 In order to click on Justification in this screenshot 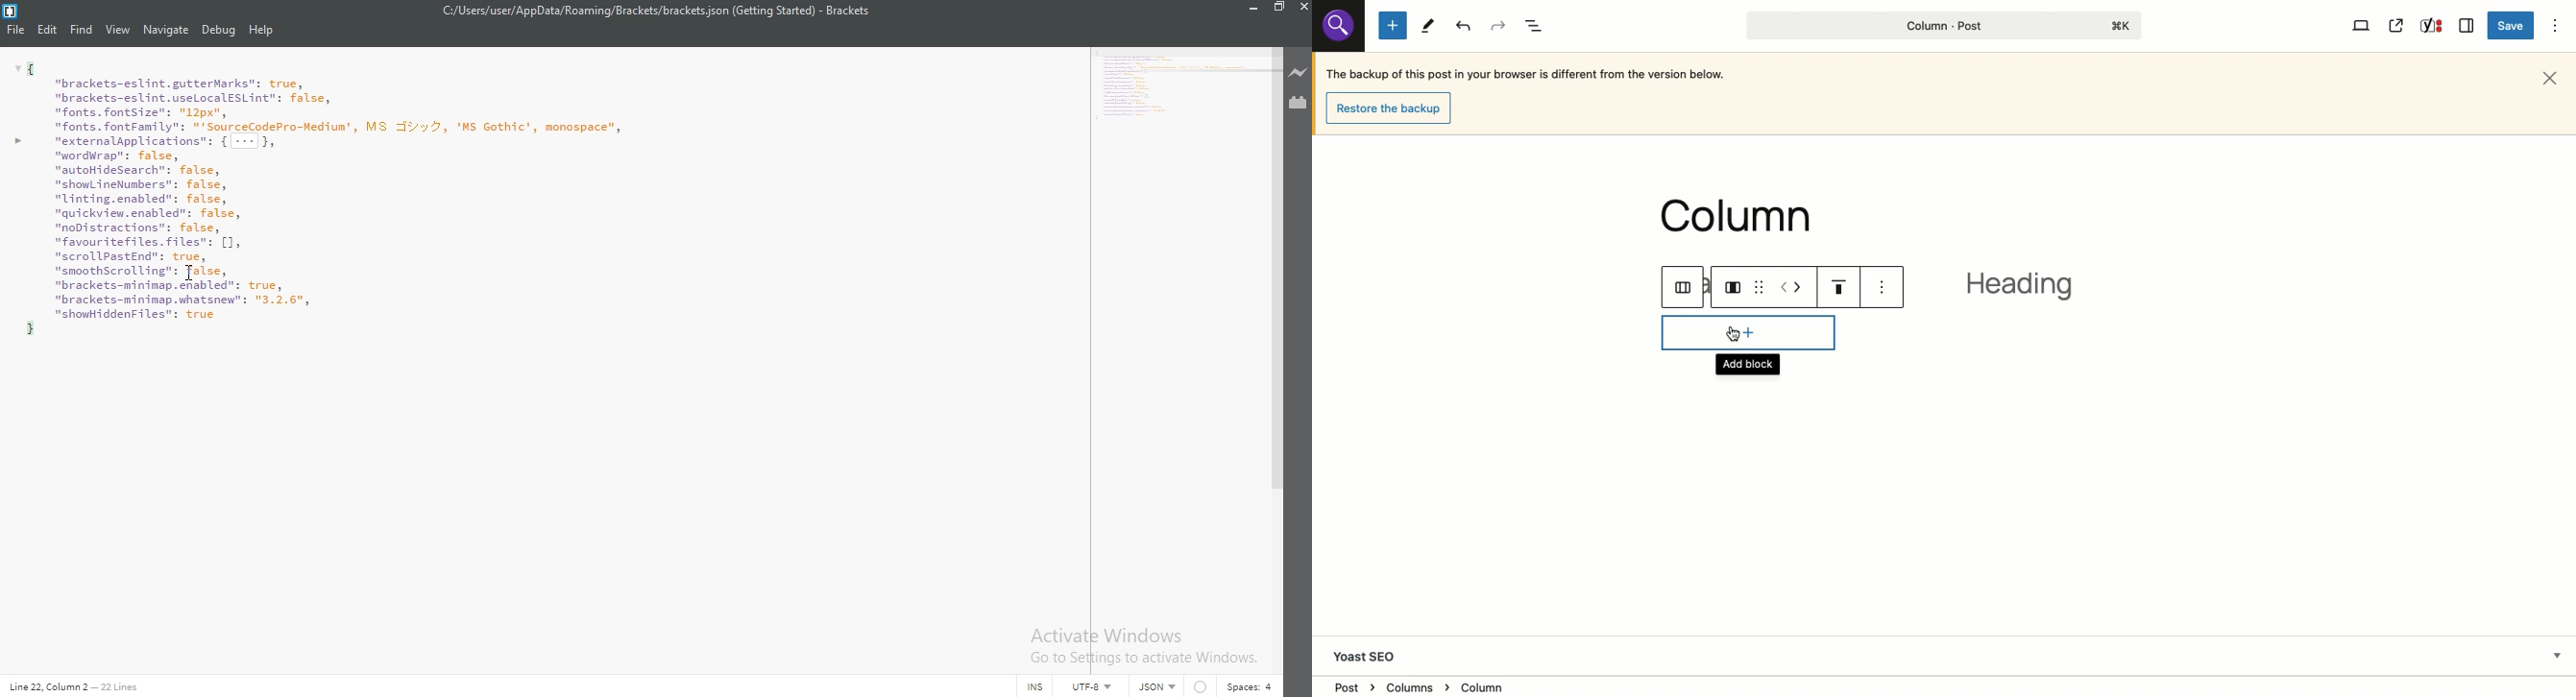, I will do `click(1839, 285)`.